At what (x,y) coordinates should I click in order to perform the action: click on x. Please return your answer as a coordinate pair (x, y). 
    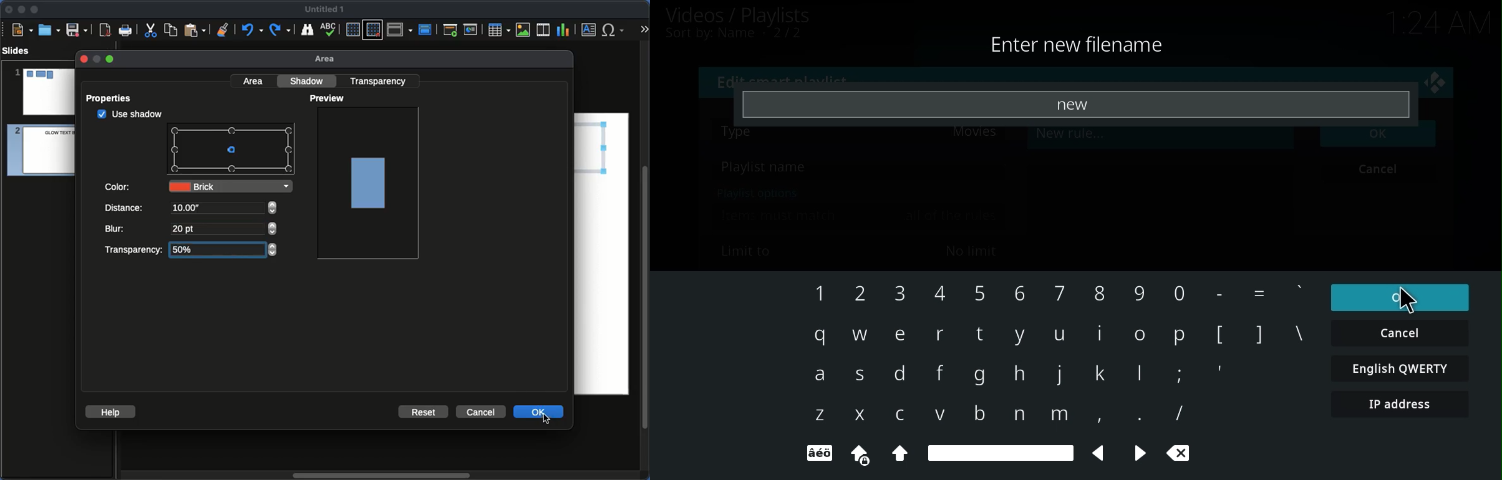
    Looking at the image, I should click on (859, 413).